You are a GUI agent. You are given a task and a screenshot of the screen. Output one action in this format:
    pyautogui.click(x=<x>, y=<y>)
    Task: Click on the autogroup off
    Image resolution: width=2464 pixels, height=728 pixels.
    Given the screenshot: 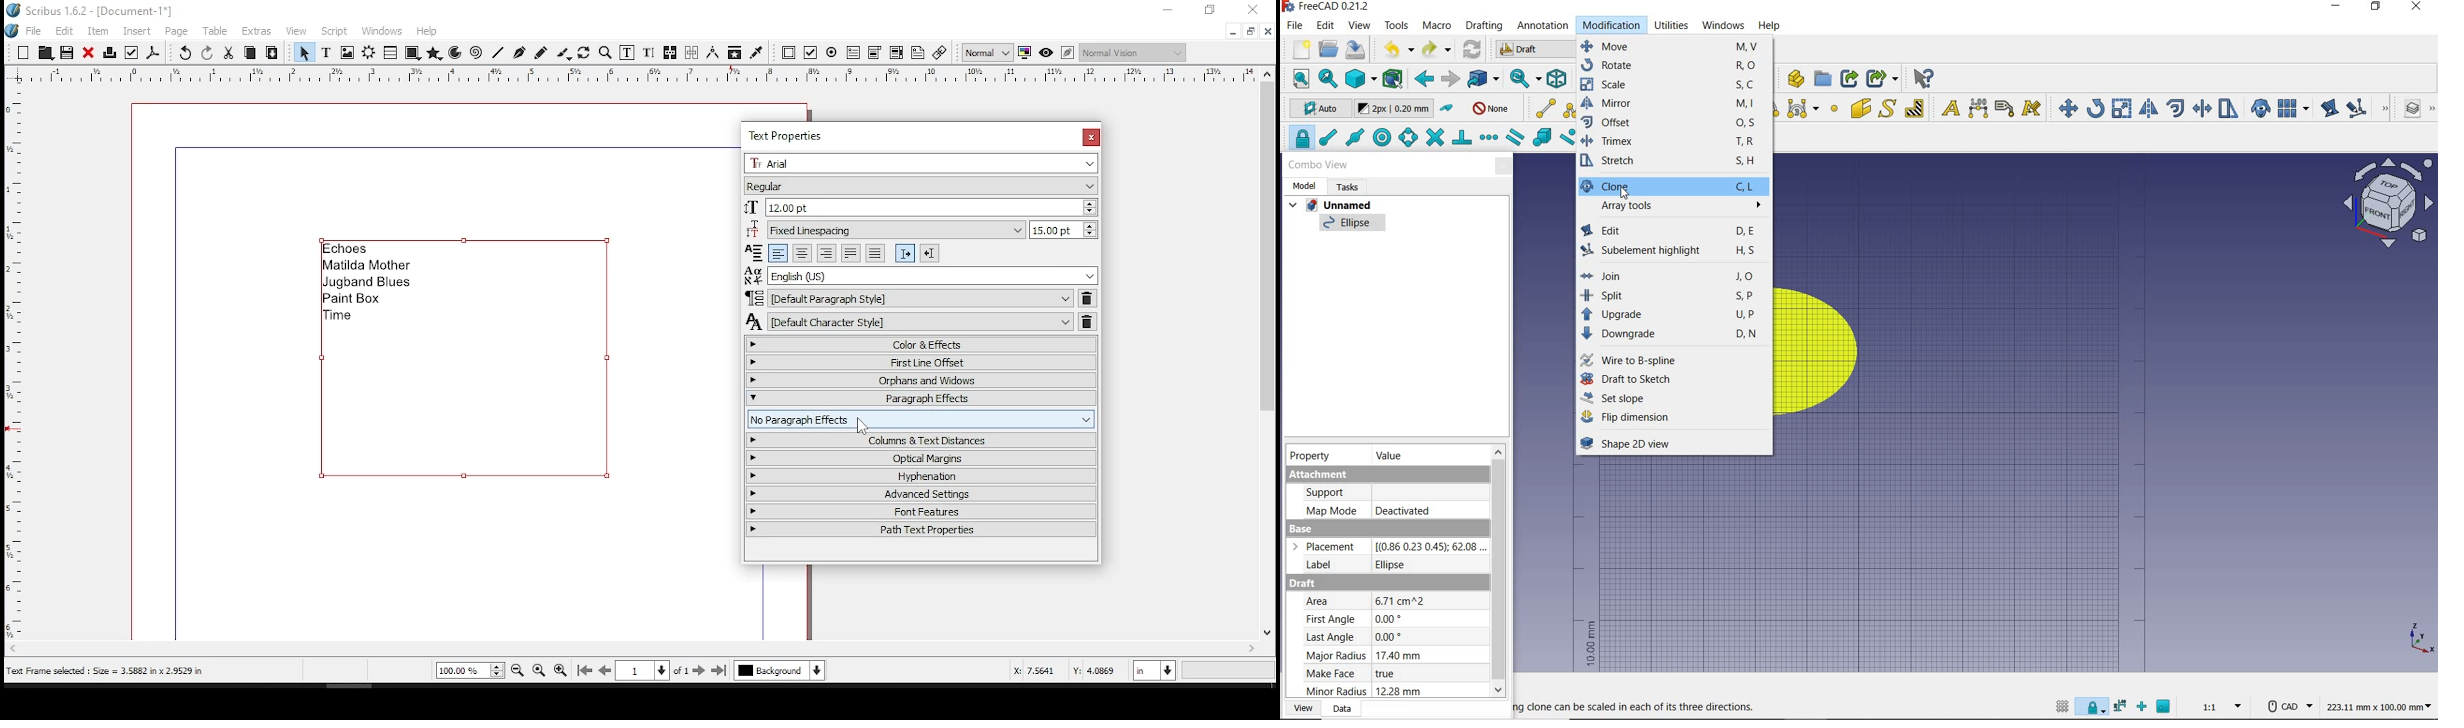 What is the action you would take?
    pyautogui.click(x=1493, y=108)
    